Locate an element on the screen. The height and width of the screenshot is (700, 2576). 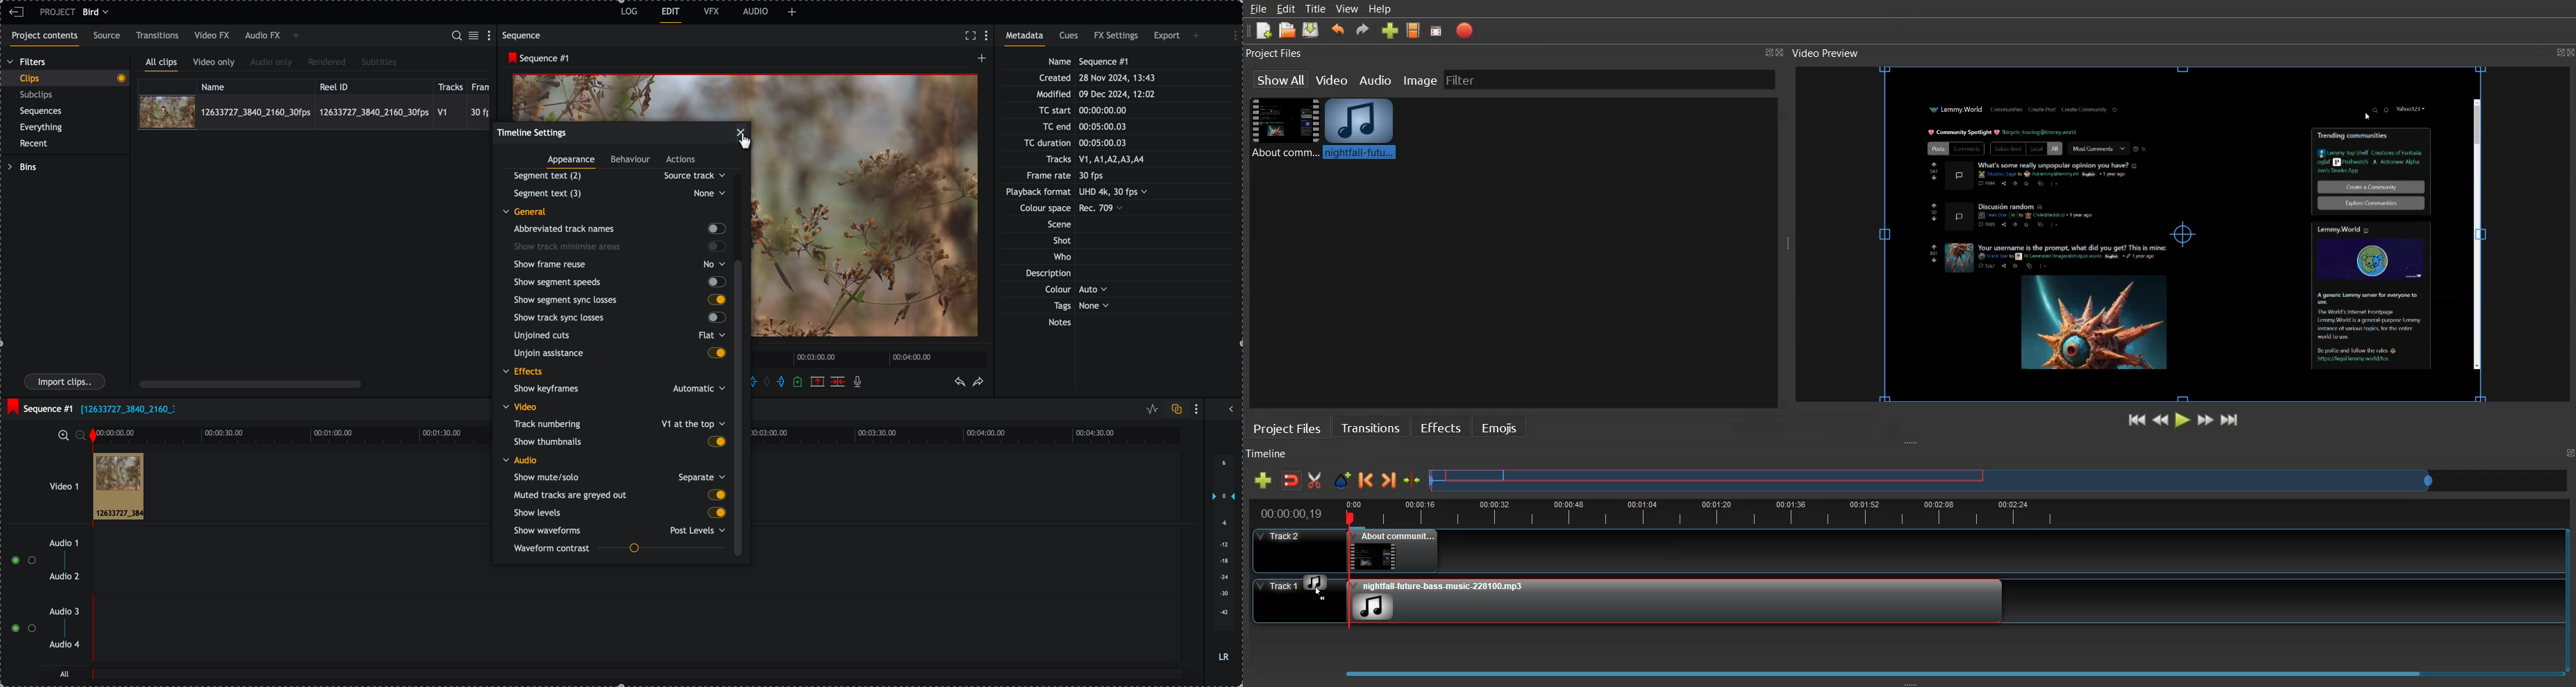
Close is located at coordinates (1784, 53).